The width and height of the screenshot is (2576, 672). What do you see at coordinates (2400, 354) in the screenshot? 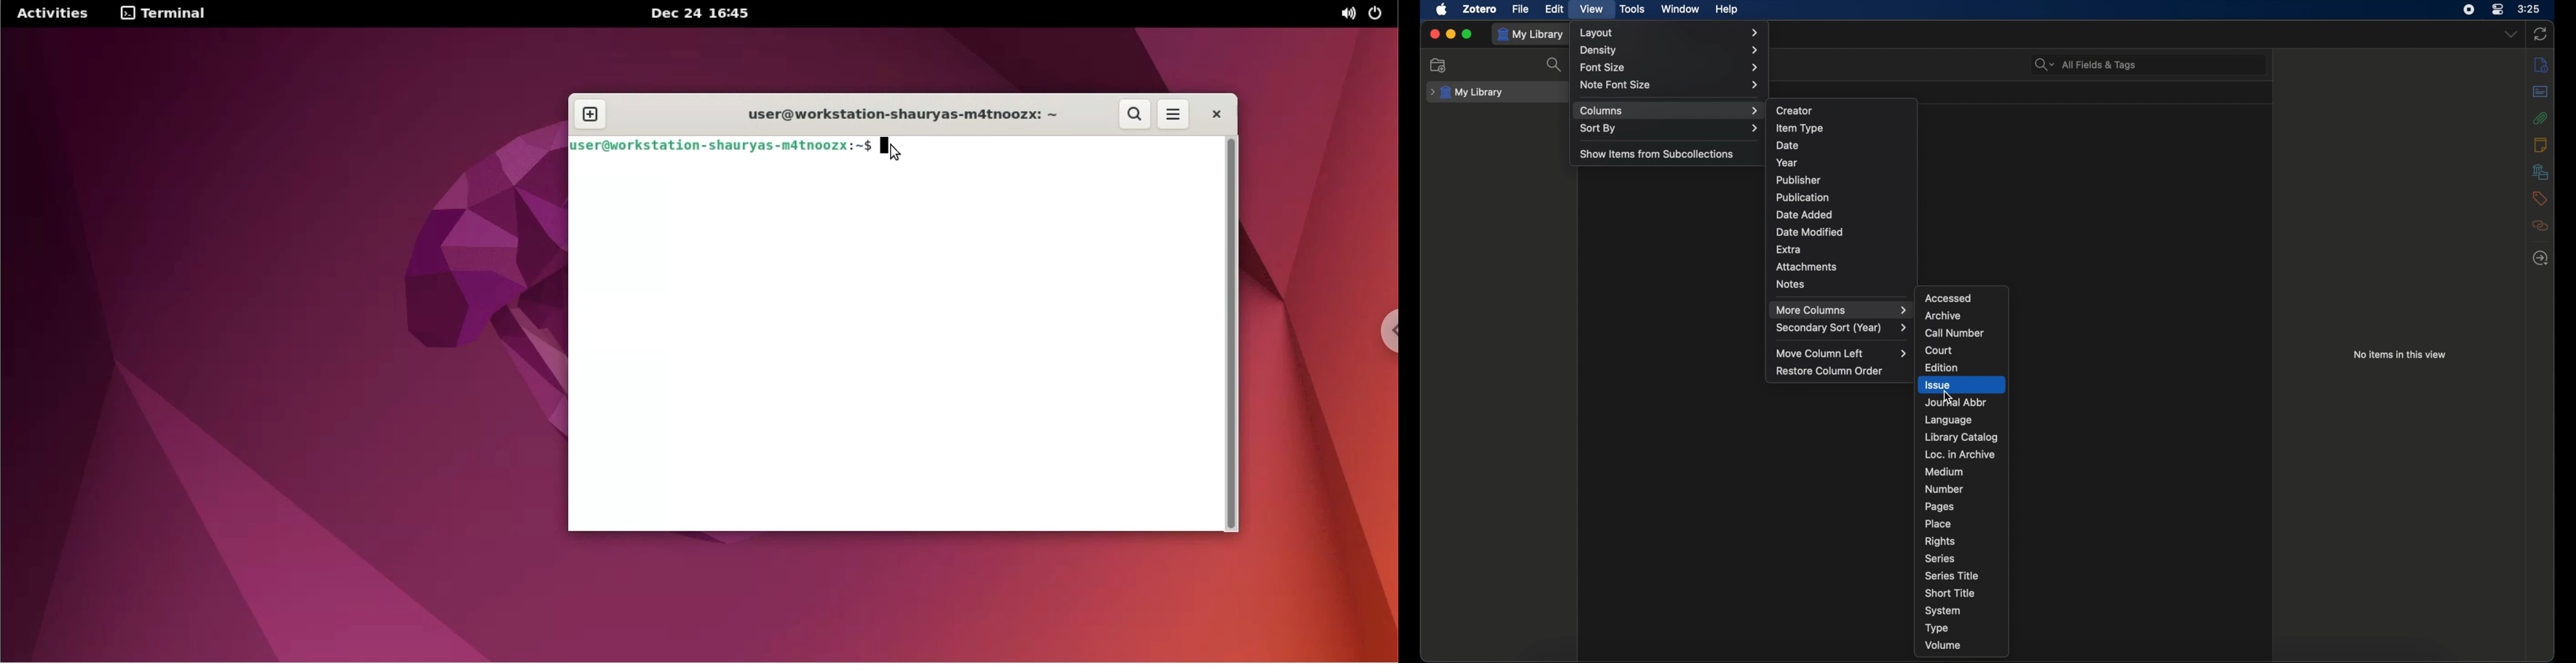
I see `no items in this view` at bounding box center [2400, 354].